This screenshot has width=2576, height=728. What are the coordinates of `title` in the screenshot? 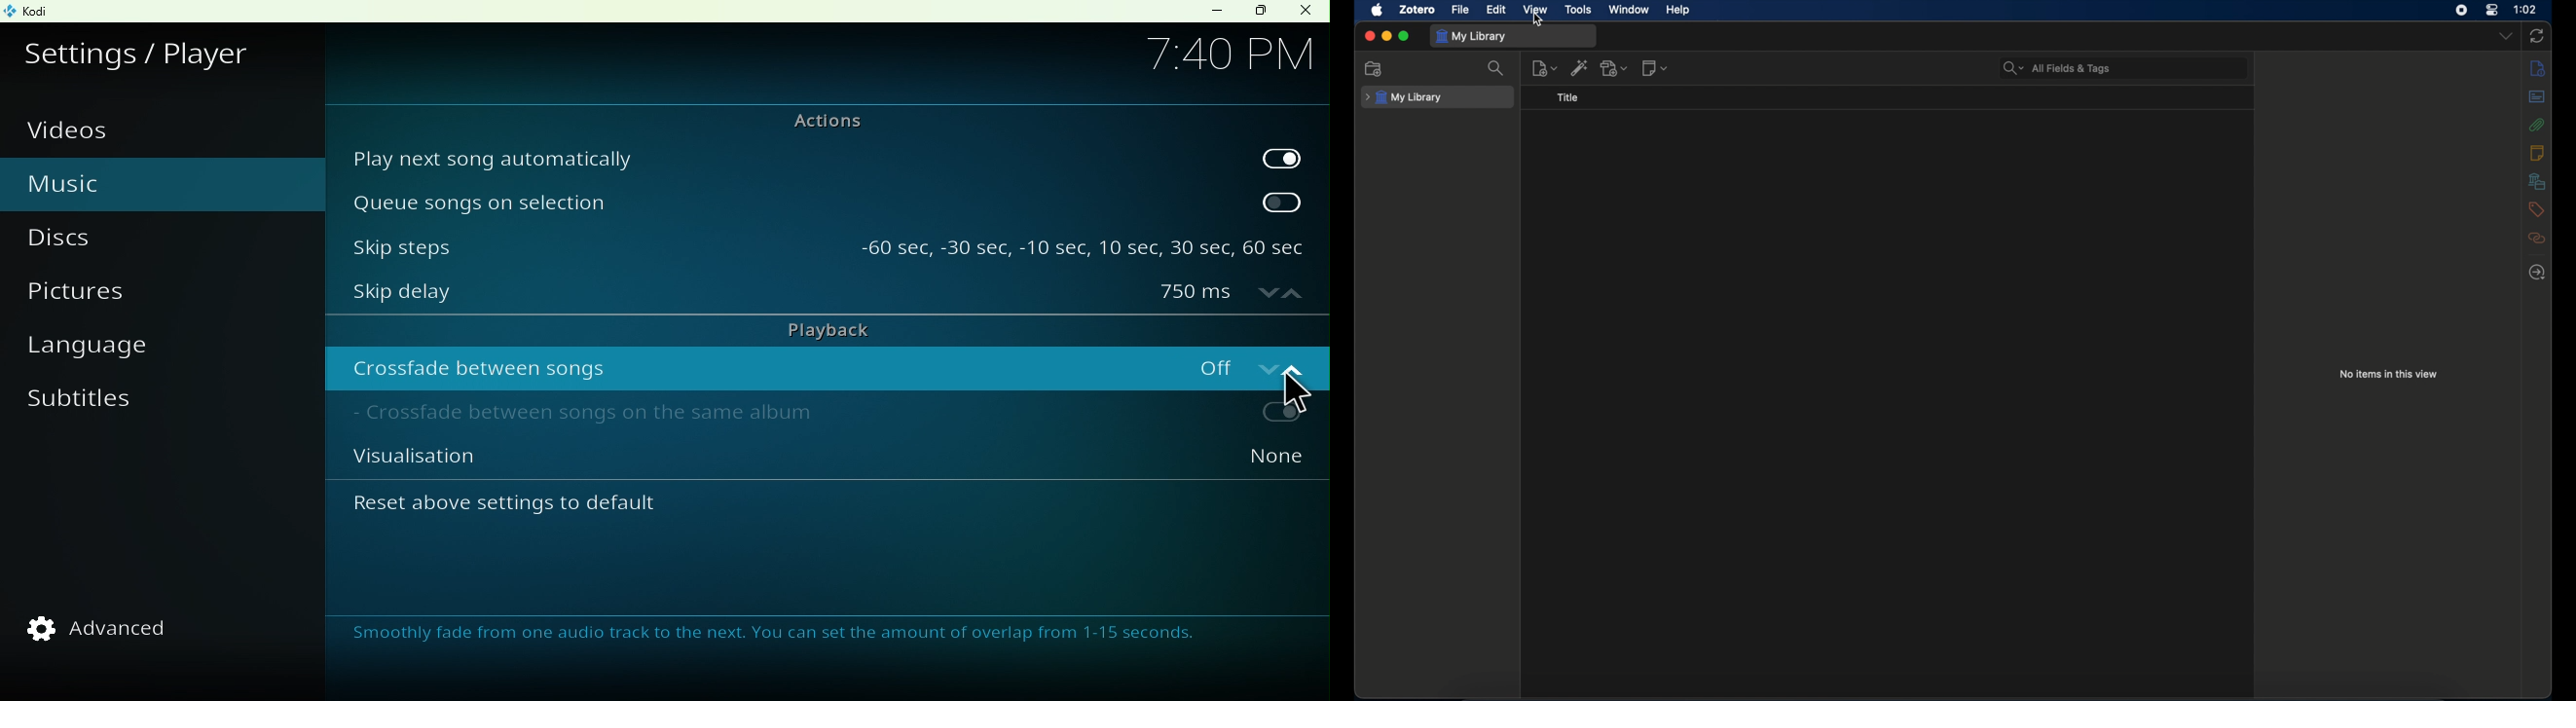 It's located at (1567, 97).